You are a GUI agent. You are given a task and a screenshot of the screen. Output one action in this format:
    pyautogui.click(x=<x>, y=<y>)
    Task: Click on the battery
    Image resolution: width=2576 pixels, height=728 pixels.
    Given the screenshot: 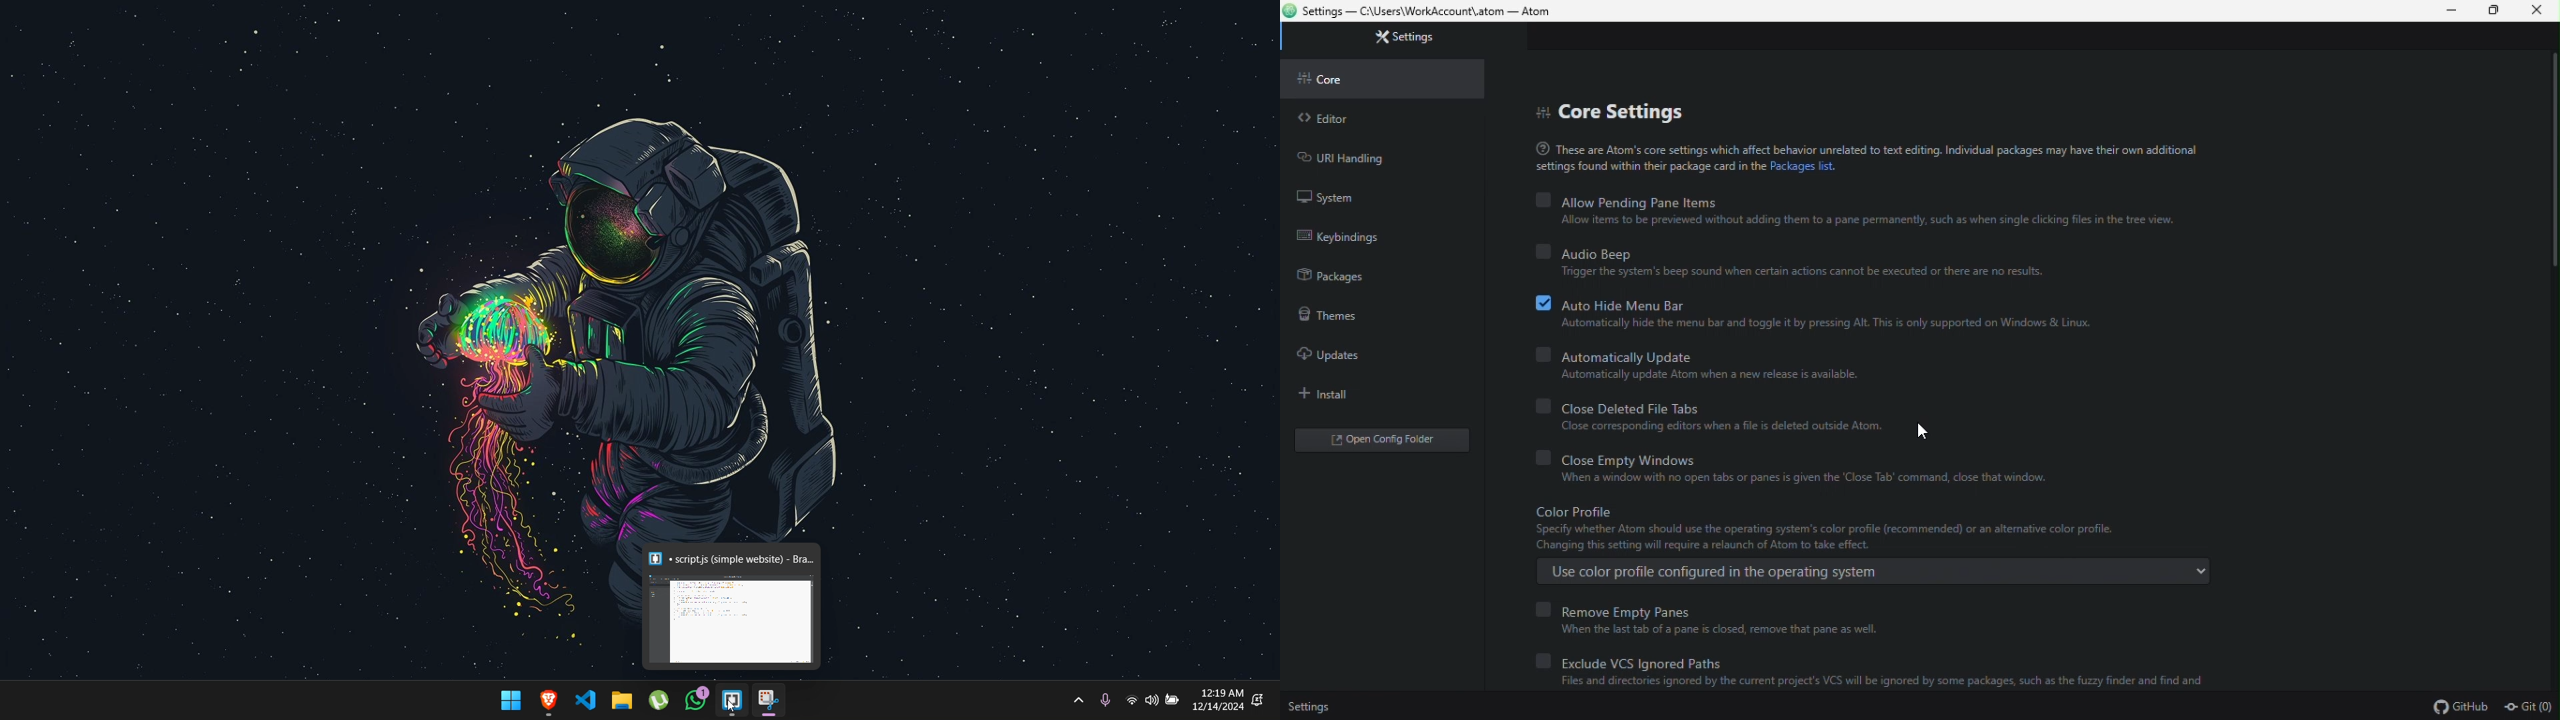 What is the action you would take?
    pyautogui.click(x=1173, y=701)
    